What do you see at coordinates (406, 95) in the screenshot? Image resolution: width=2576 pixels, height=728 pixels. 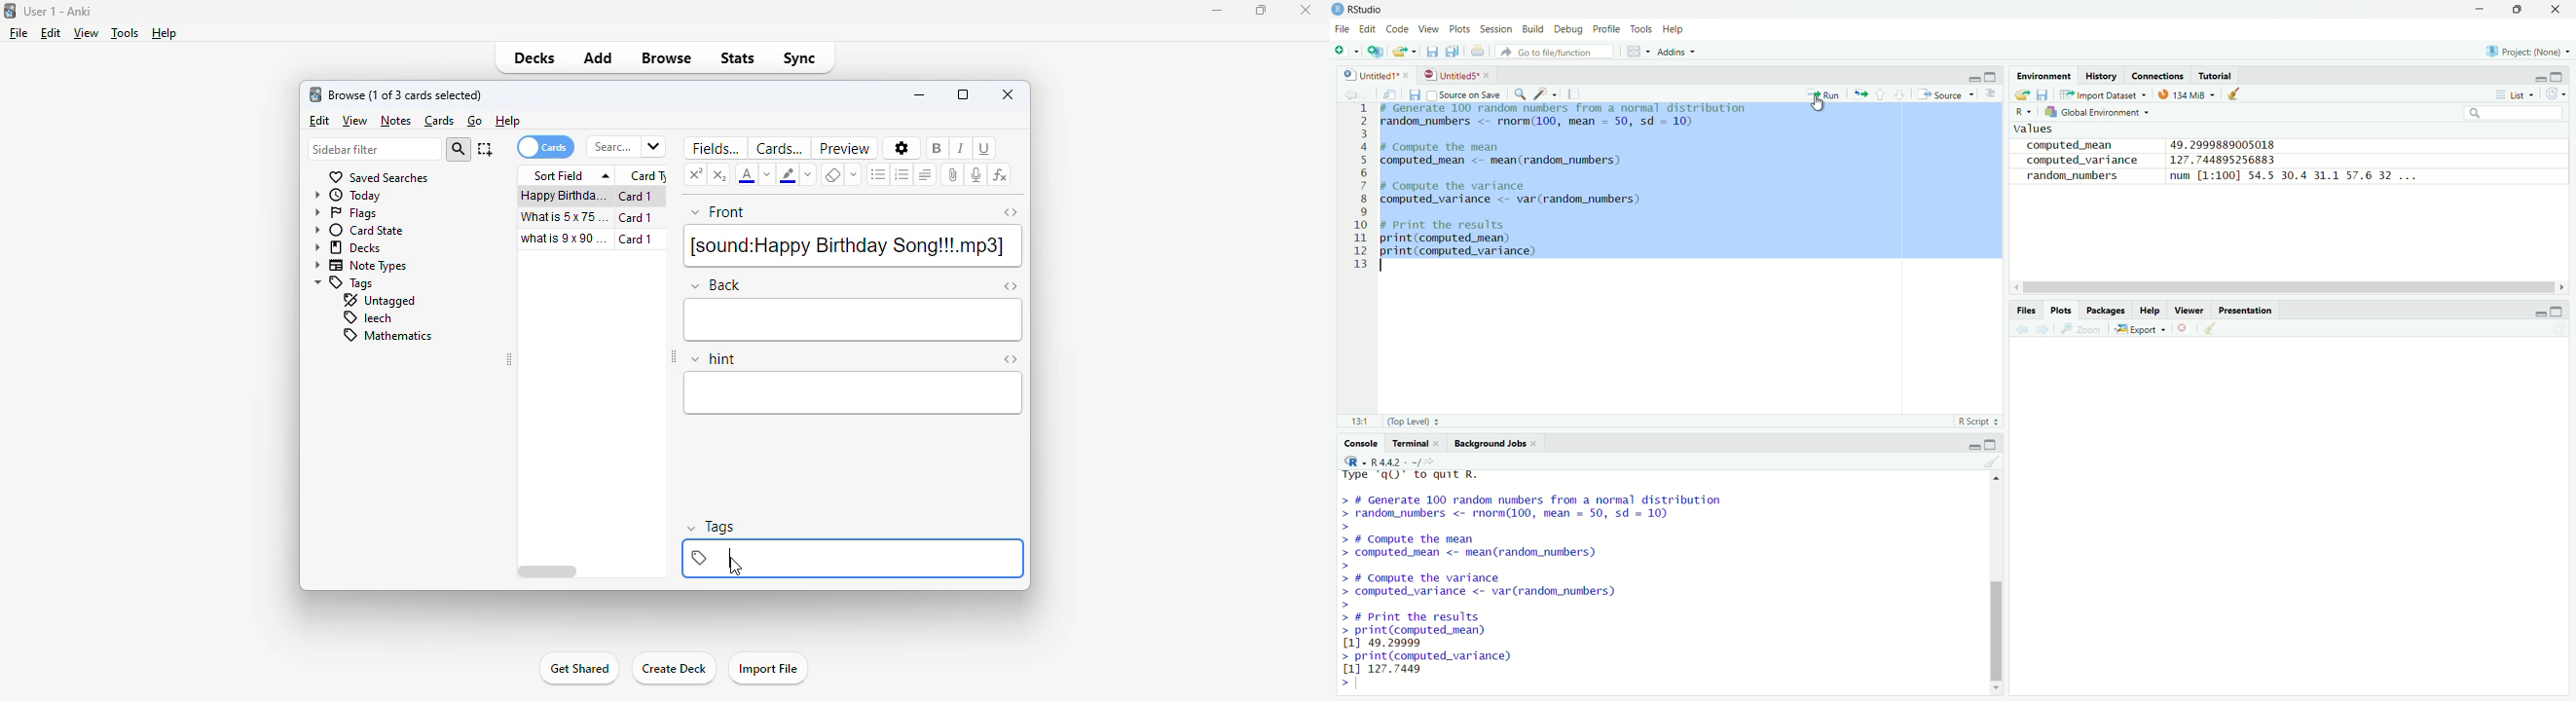 I see `browse (1 of 3 cards selected)` at bounding box center [406, 95].